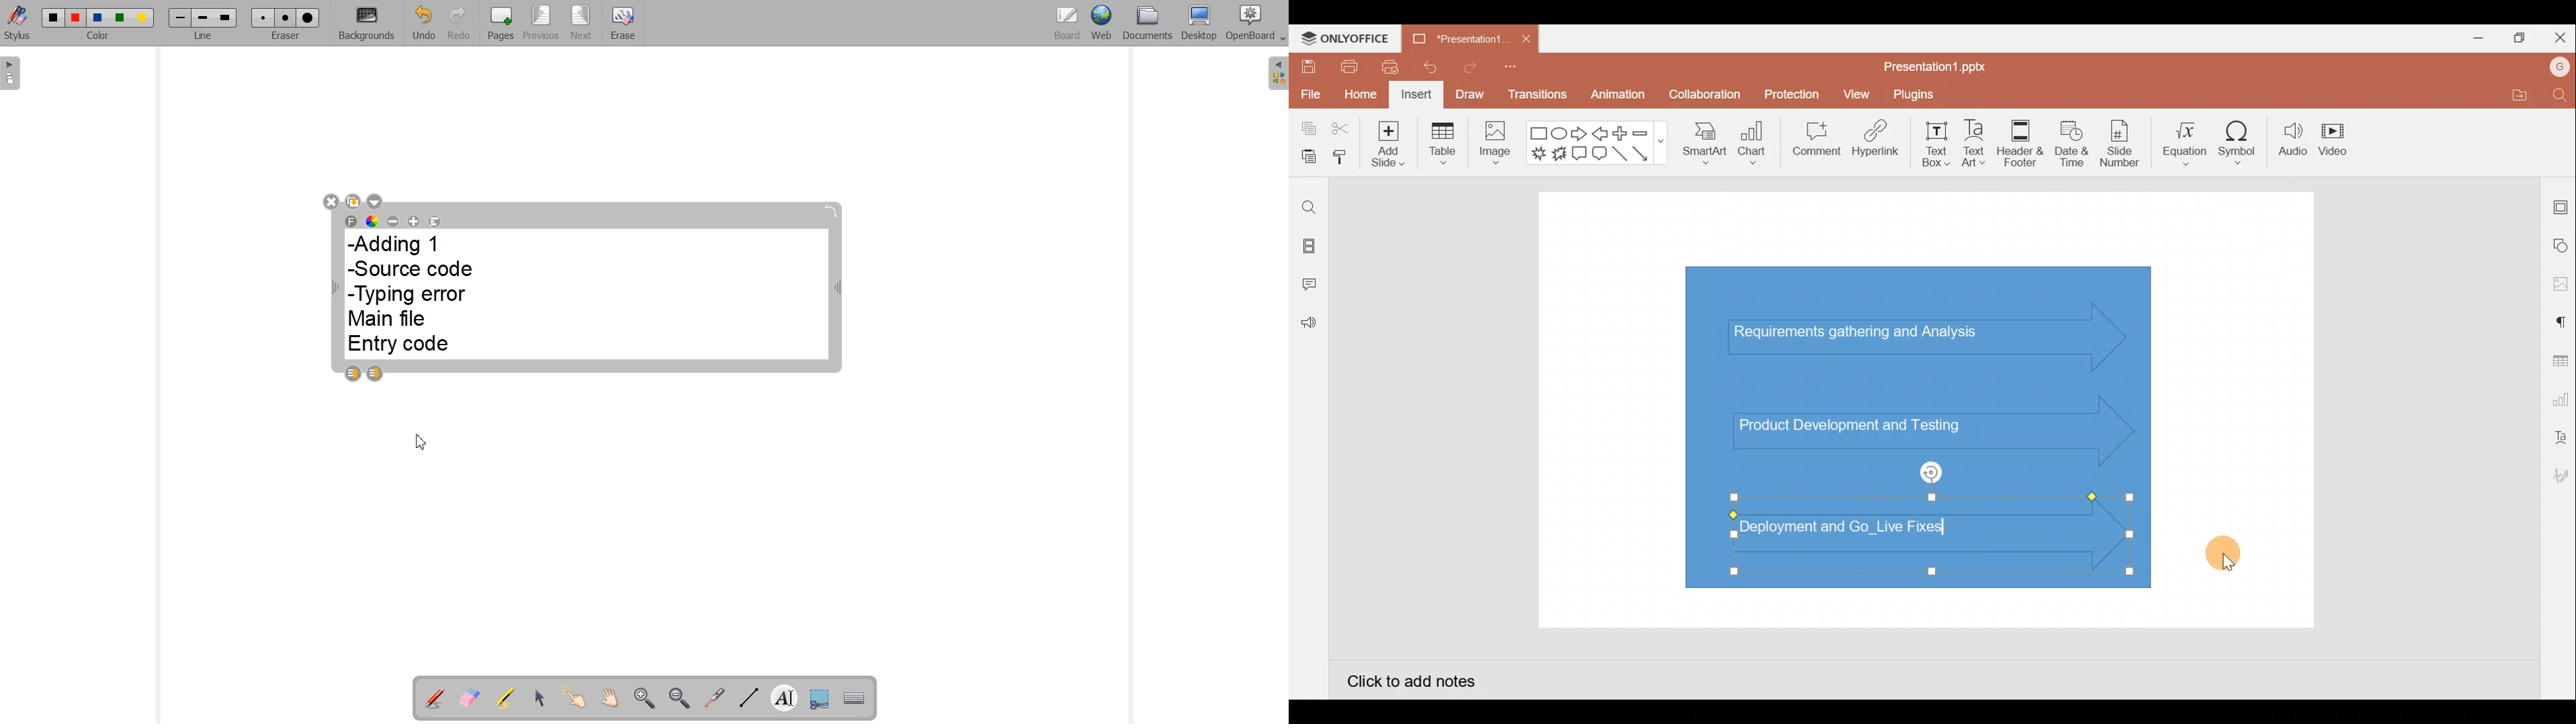  What do you see at coordinates (2561, 284) in the screenshot?
I see `Image settings` at bounding box center [2561, 284].